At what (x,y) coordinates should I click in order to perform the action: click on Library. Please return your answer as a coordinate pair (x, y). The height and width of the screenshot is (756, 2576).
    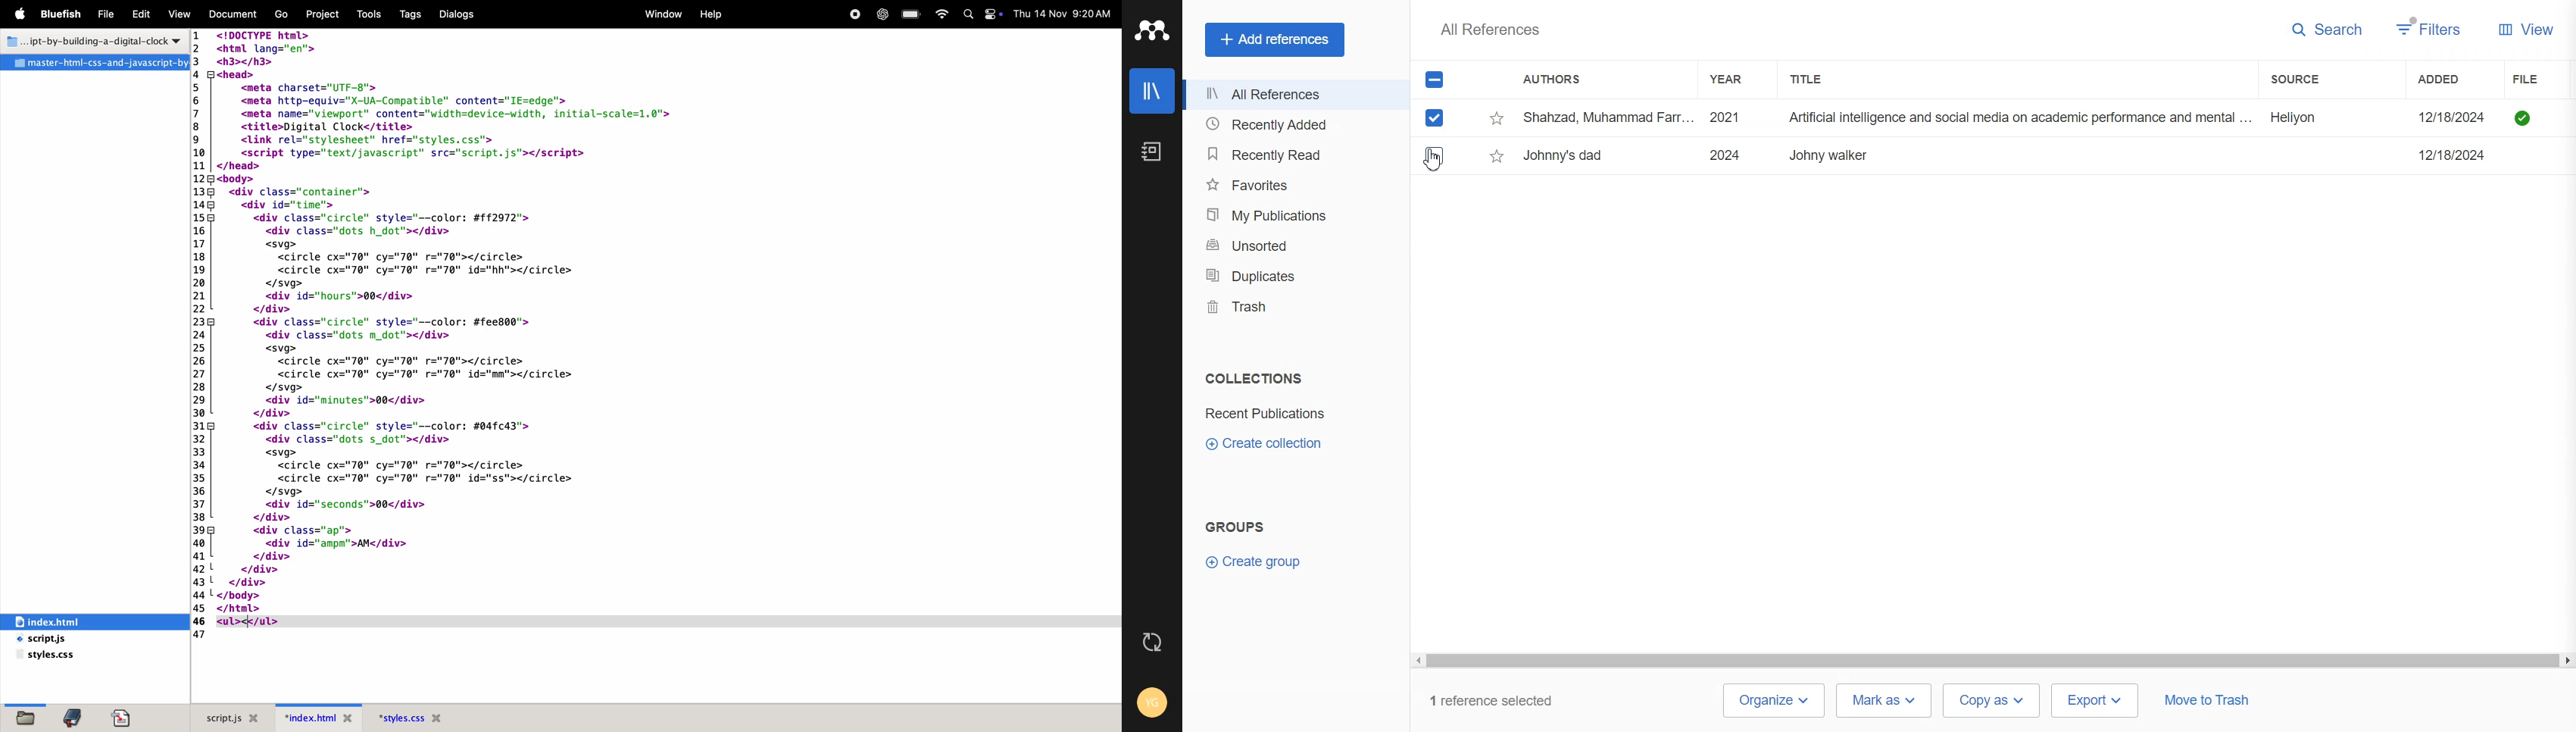
    Looking at the image, I should click on (1151, 91).